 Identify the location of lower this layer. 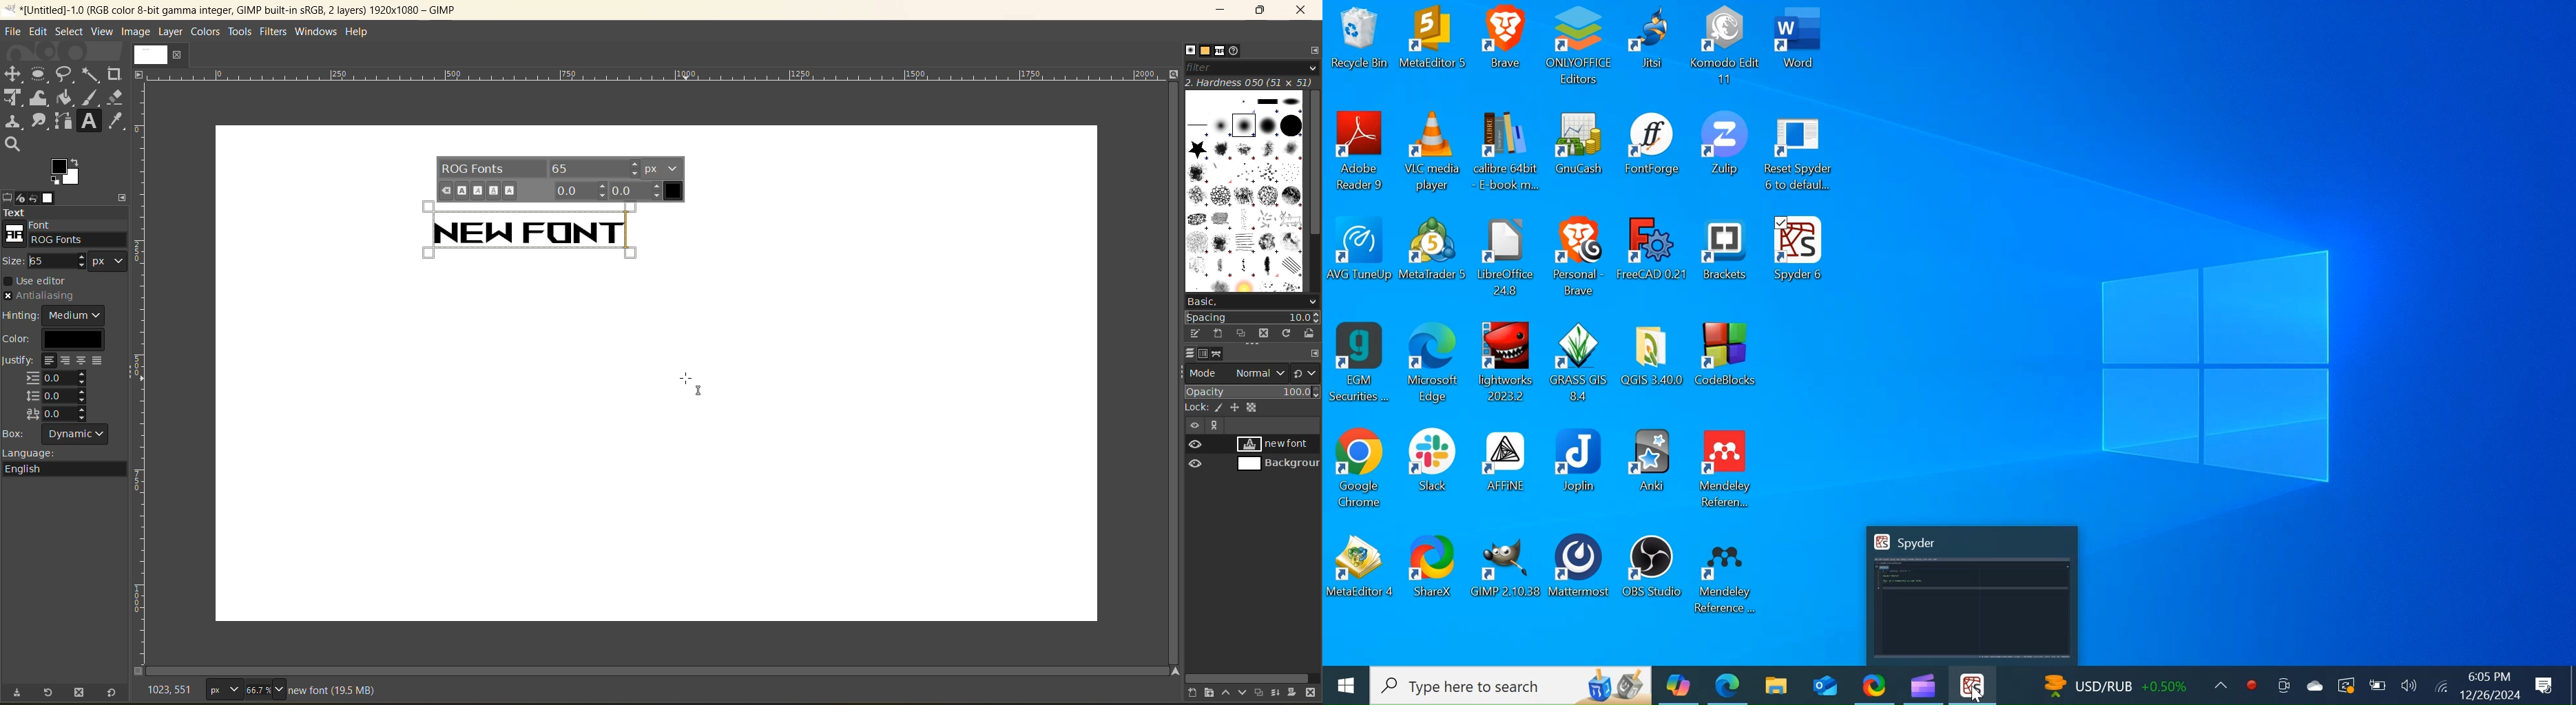
(1247, 691).